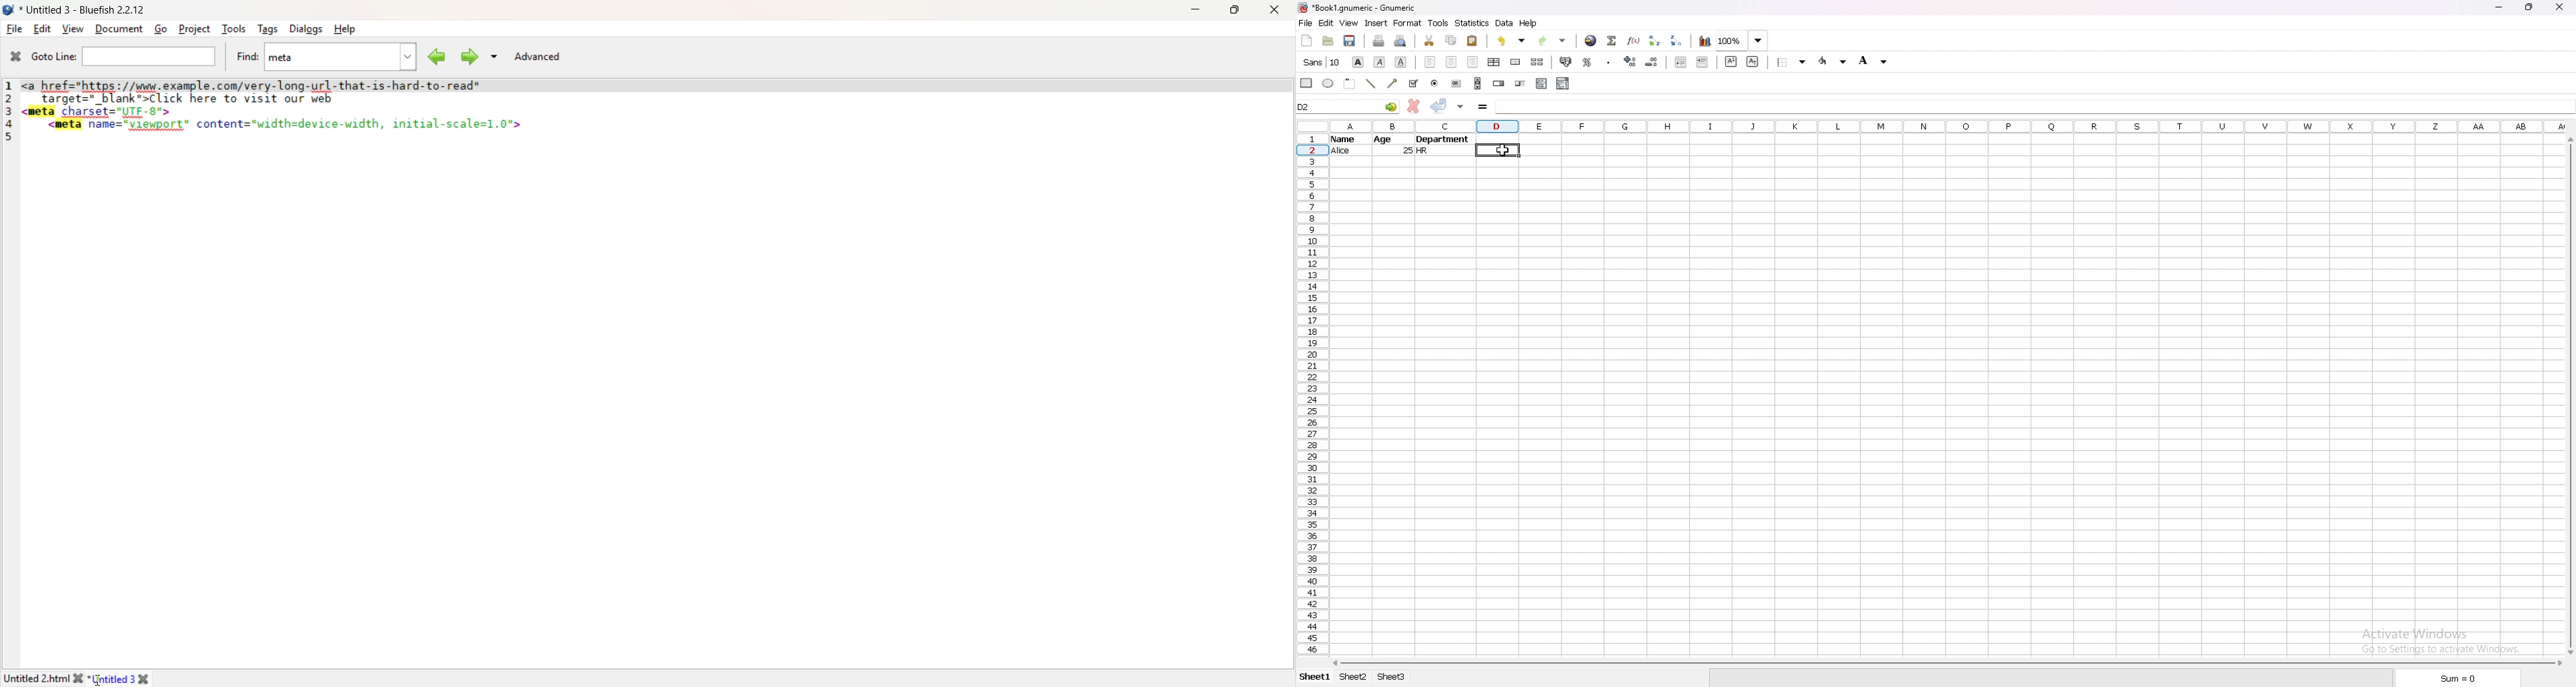  What do you see at coordinates (1553, 41) in the screenshot?
I see `redo` at bounding box center [1553, 41].